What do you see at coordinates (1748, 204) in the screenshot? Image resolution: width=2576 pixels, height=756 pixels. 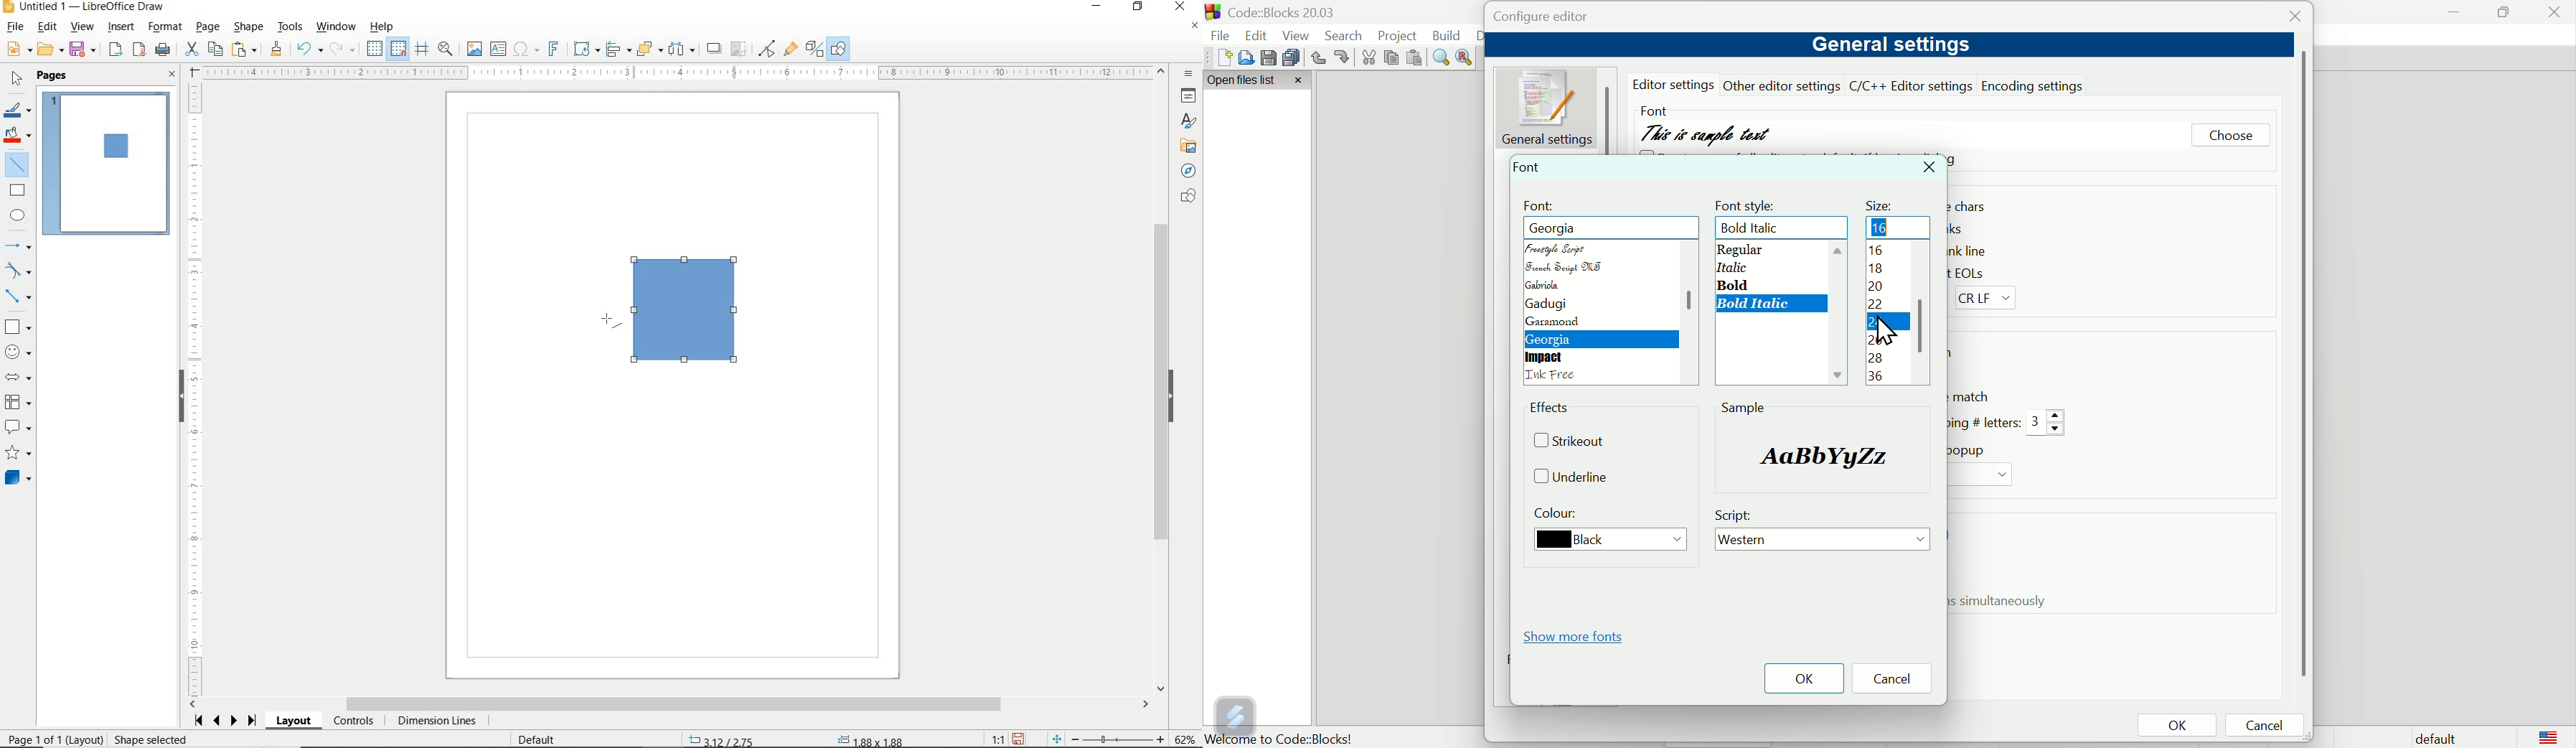 I see `font style` at bounding box center [1748, 204].